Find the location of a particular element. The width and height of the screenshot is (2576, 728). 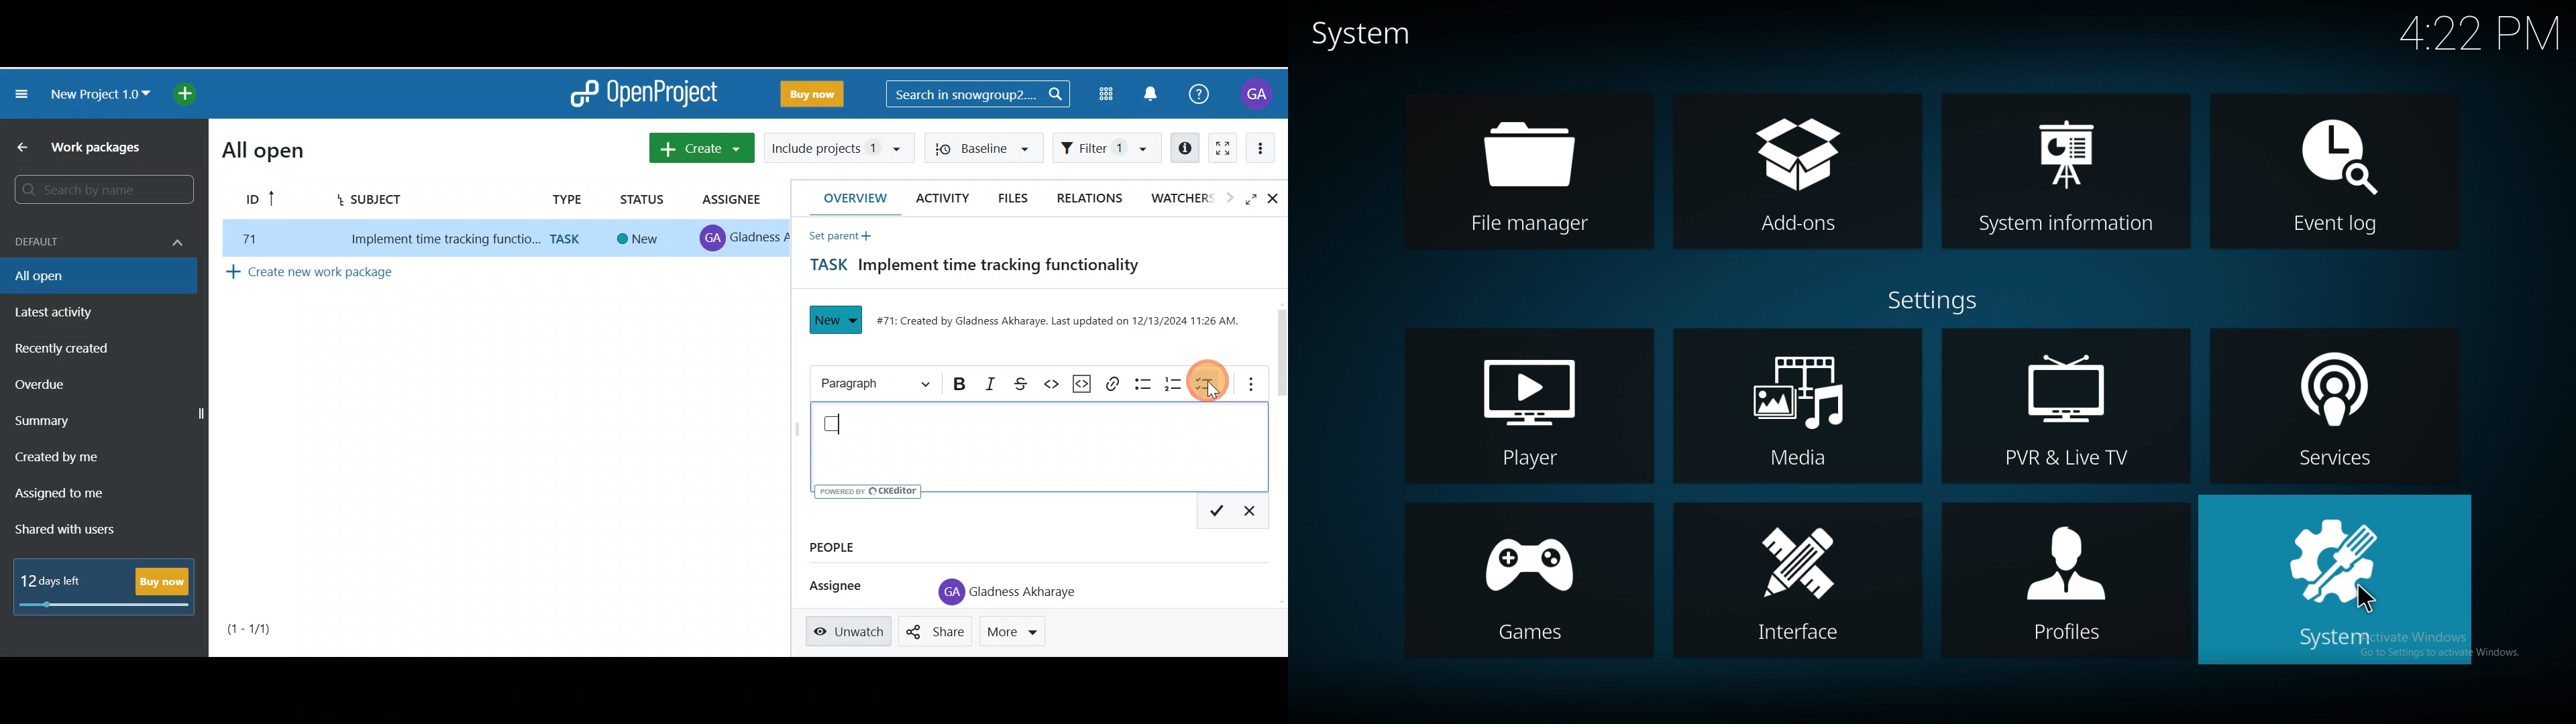

pvr and live tv is located at coordinates (2068, 406).